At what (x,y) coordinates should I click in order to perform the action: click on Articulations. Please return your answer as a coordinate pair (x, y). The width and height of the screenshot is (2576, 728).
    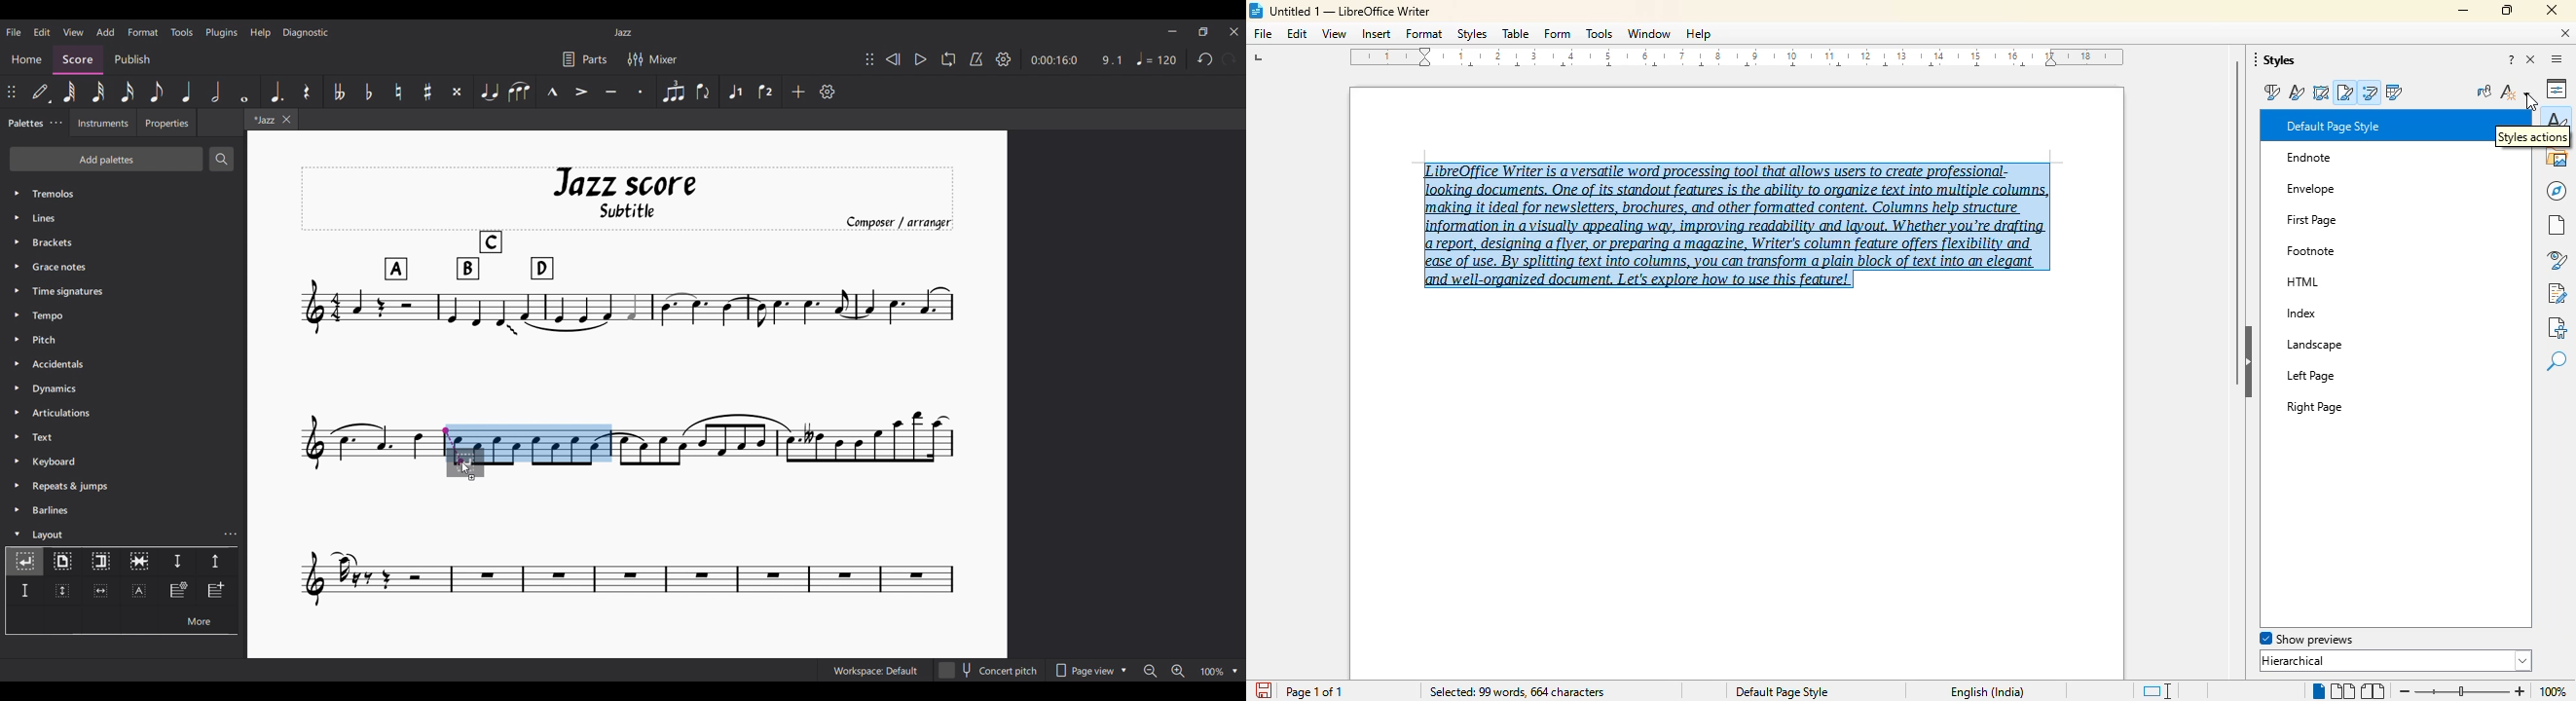
    Looking at the image, I should click on (123, 413).